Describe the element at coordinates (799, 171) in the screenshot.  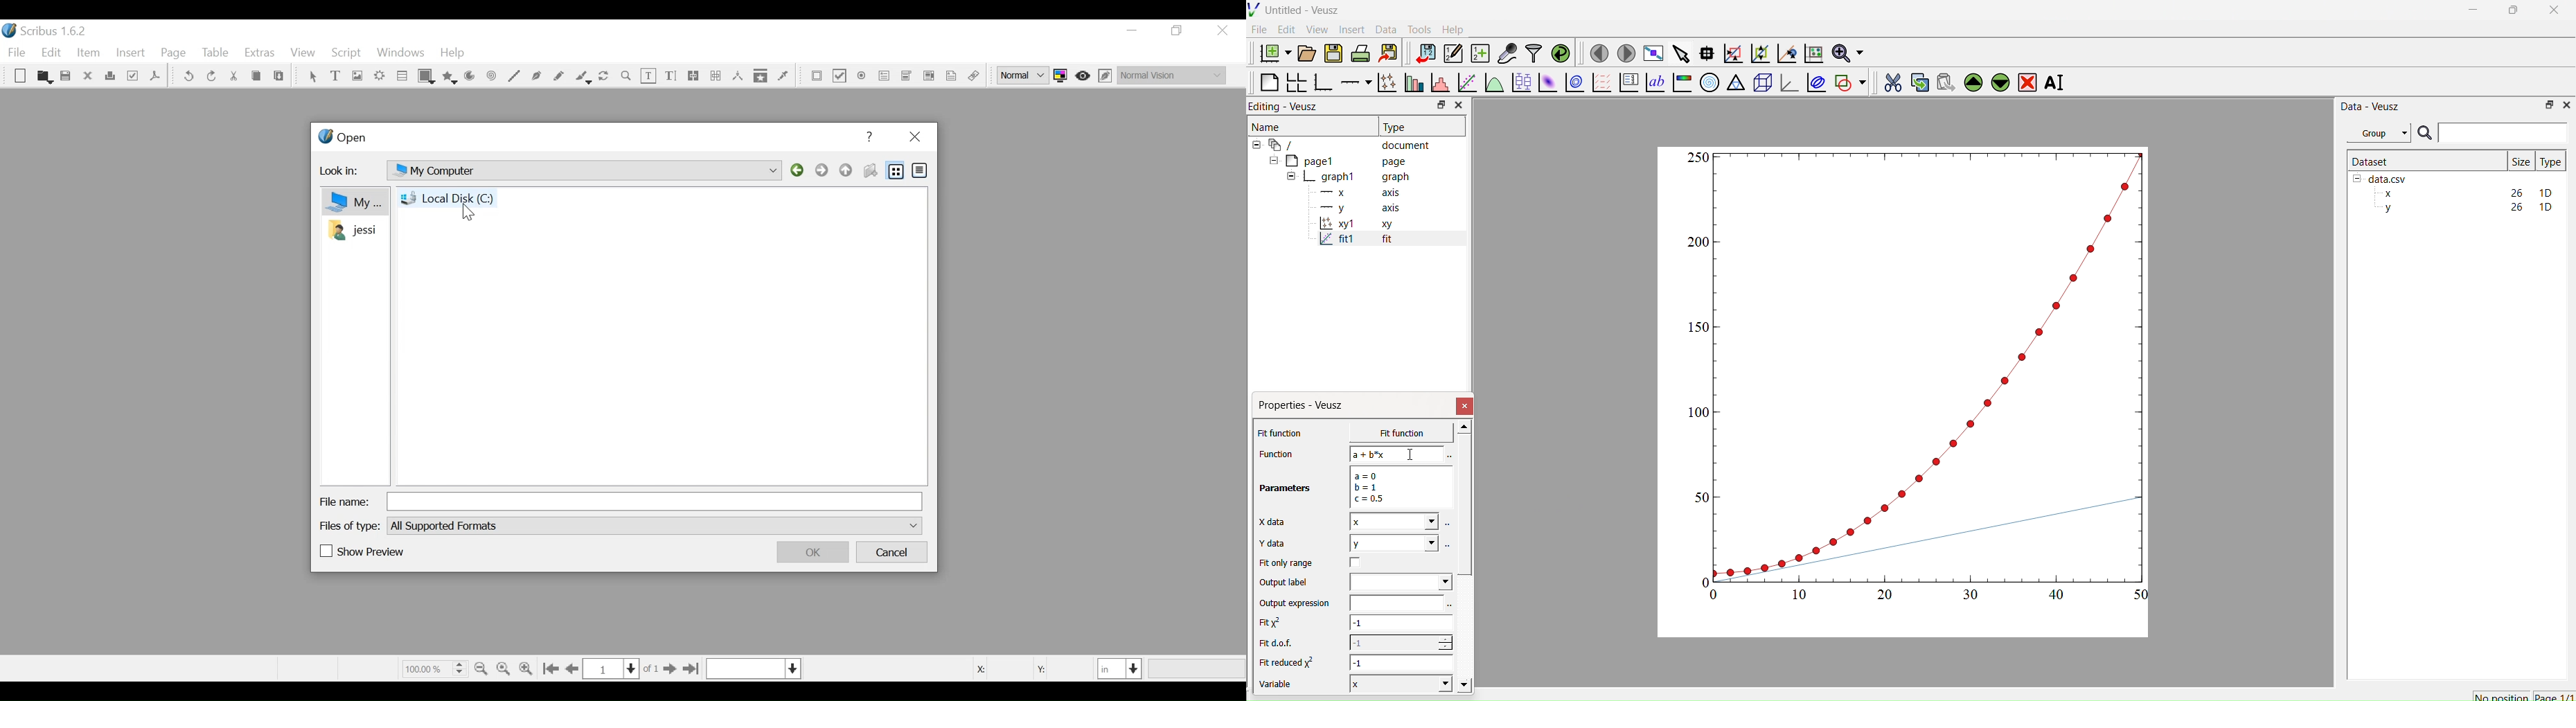
I see `Back` at that location.